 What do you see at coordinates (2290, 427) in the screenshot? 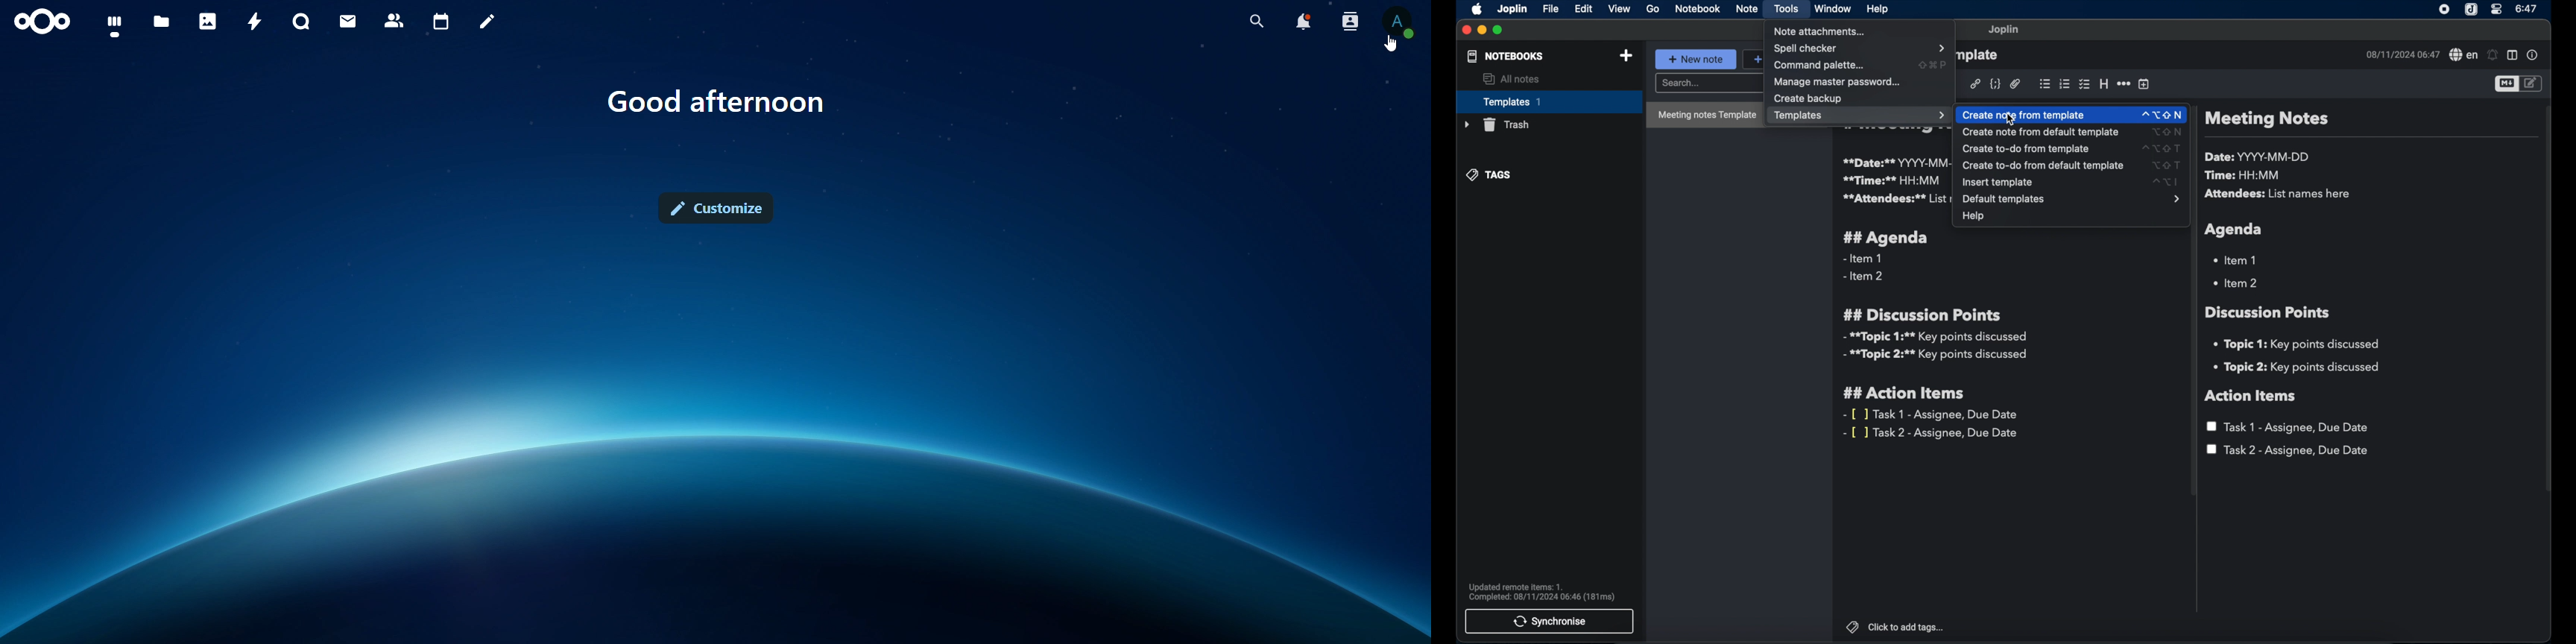
I see `task 1 assigneedue date` at bounding box center [2290, 427].